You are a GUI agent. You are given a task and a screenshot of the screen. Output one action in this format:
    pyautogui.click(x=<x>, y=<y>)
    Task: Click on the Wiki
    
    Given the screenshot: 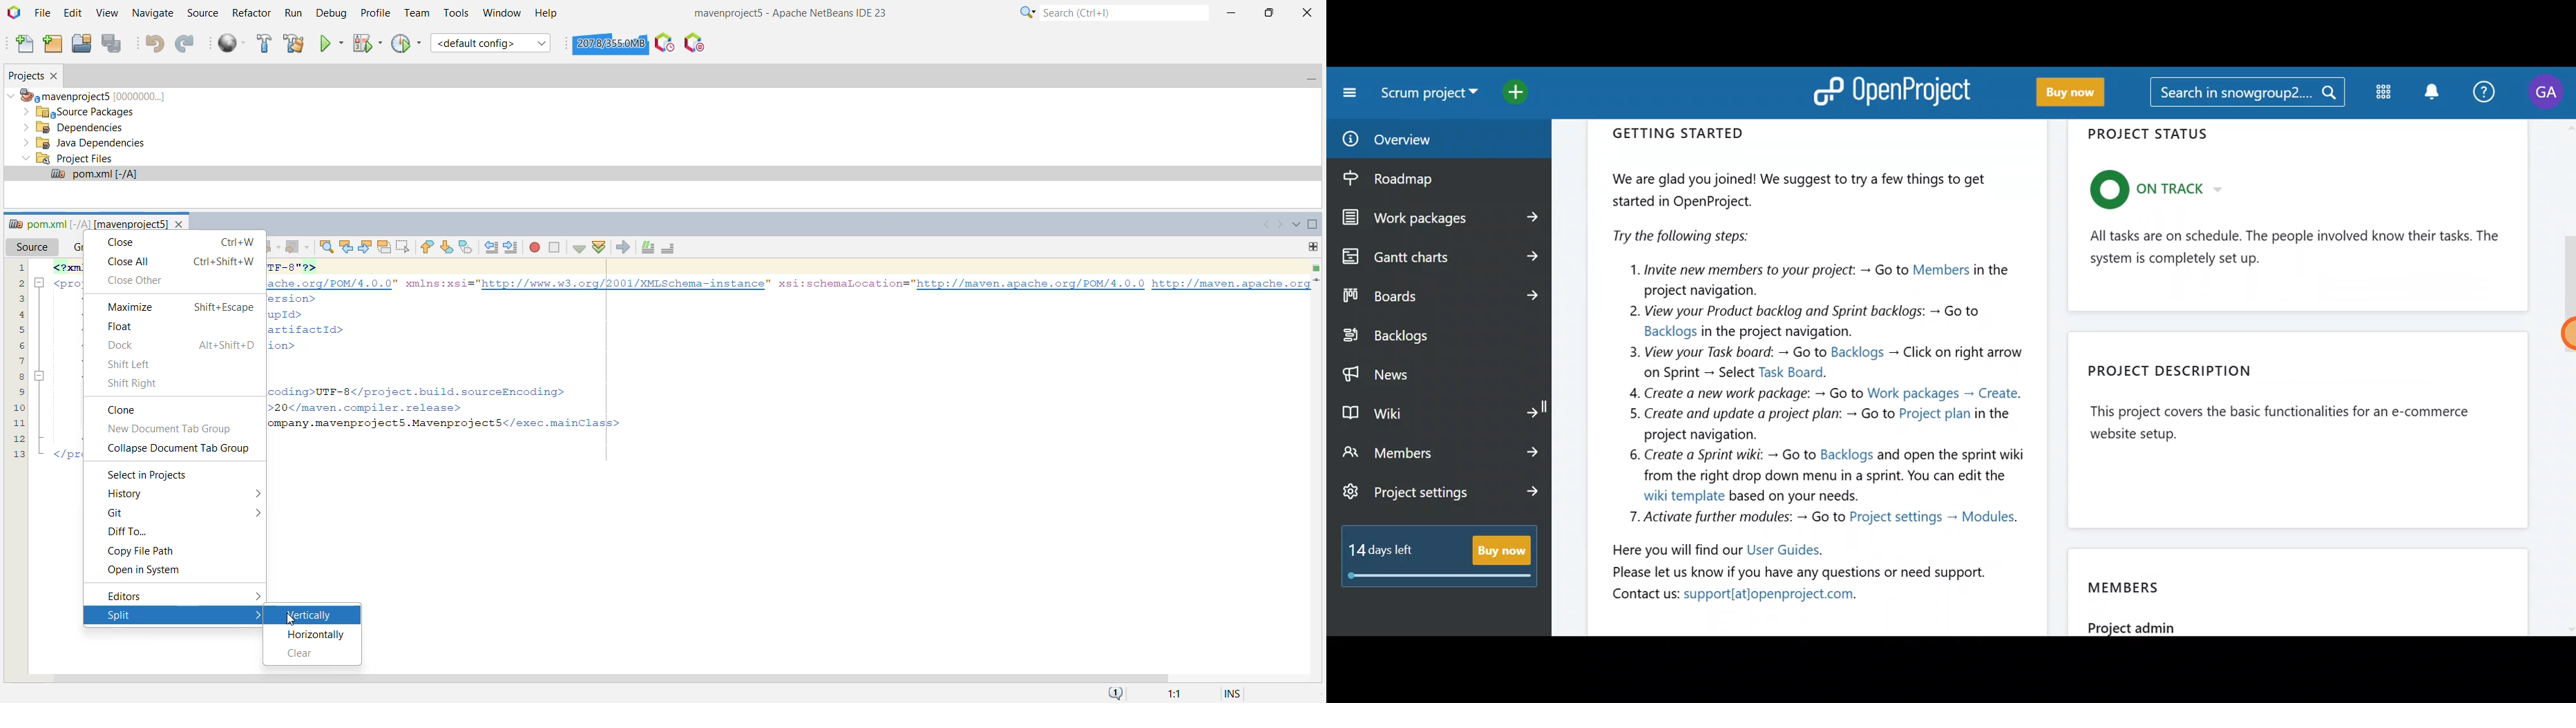 What is the action you would take?
    pyautogui.click(x=1439, y=410)
    